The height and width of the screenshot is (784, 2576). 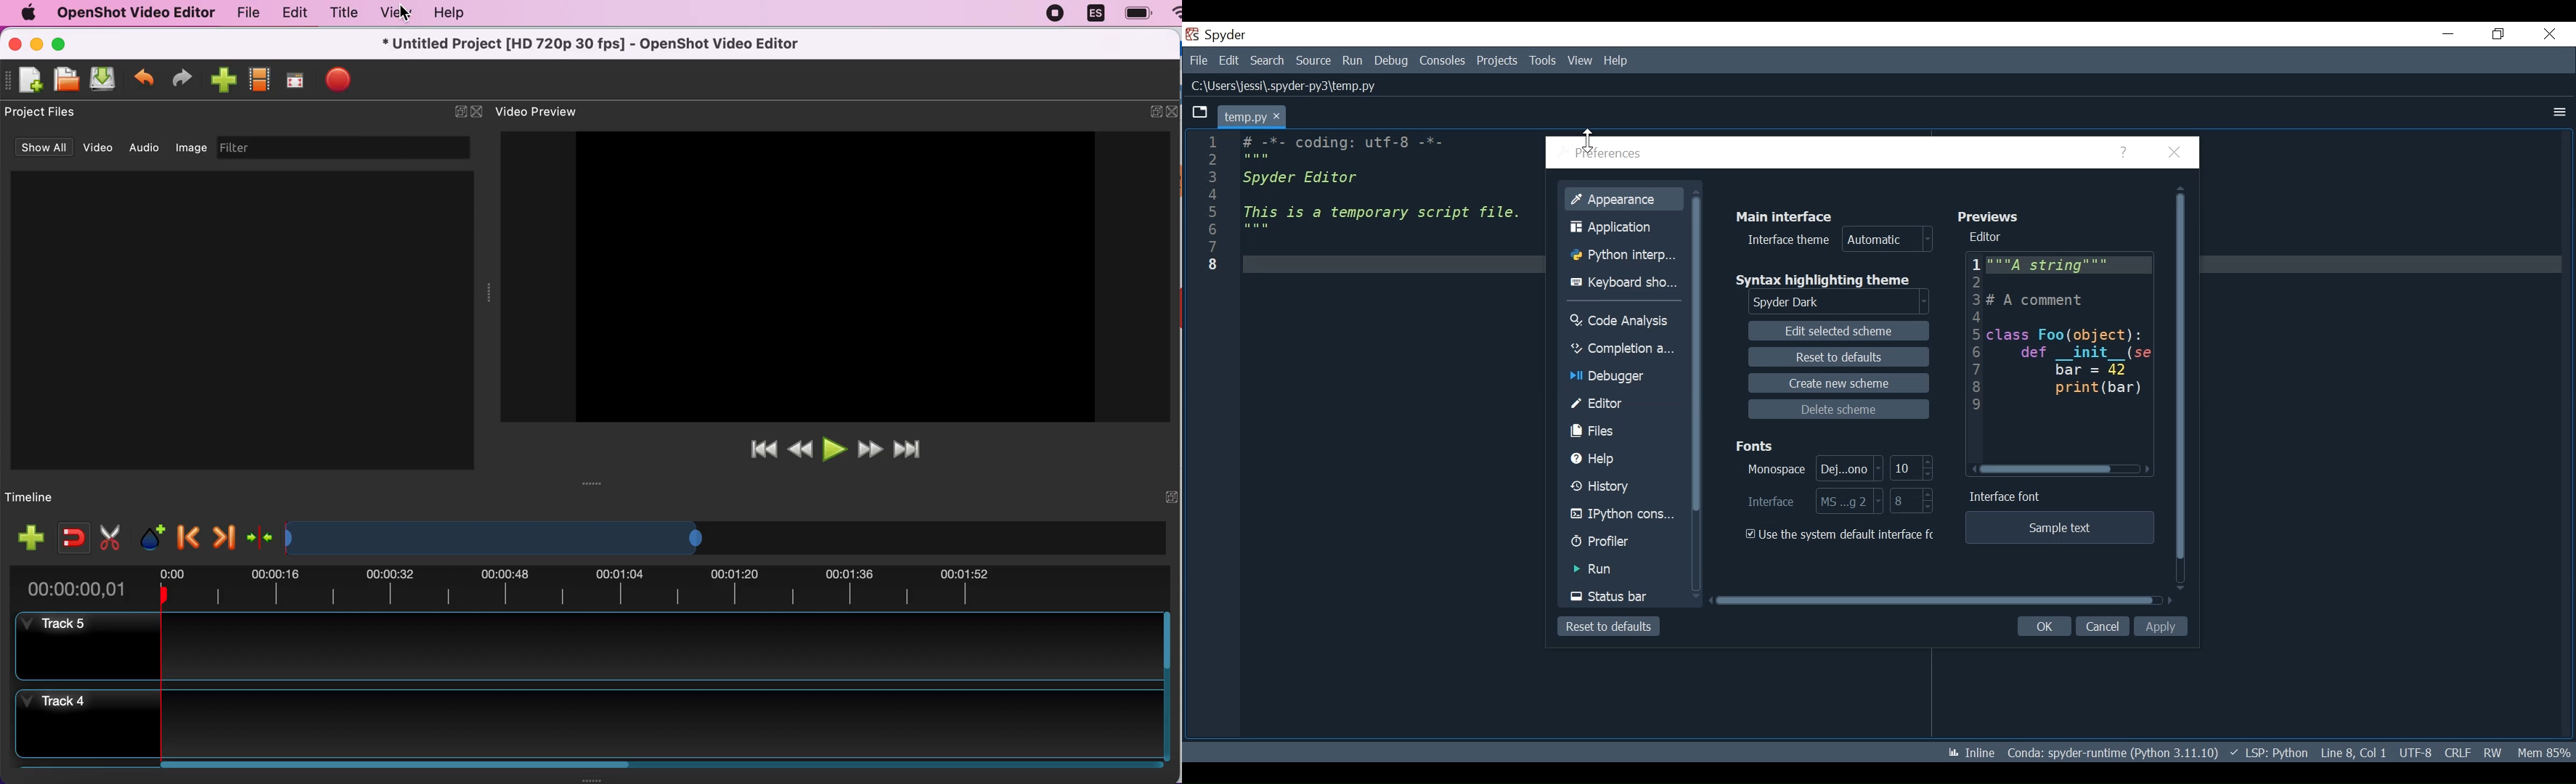 I want to click on Conda Environment Indicator, so click(x=2111, y=754).